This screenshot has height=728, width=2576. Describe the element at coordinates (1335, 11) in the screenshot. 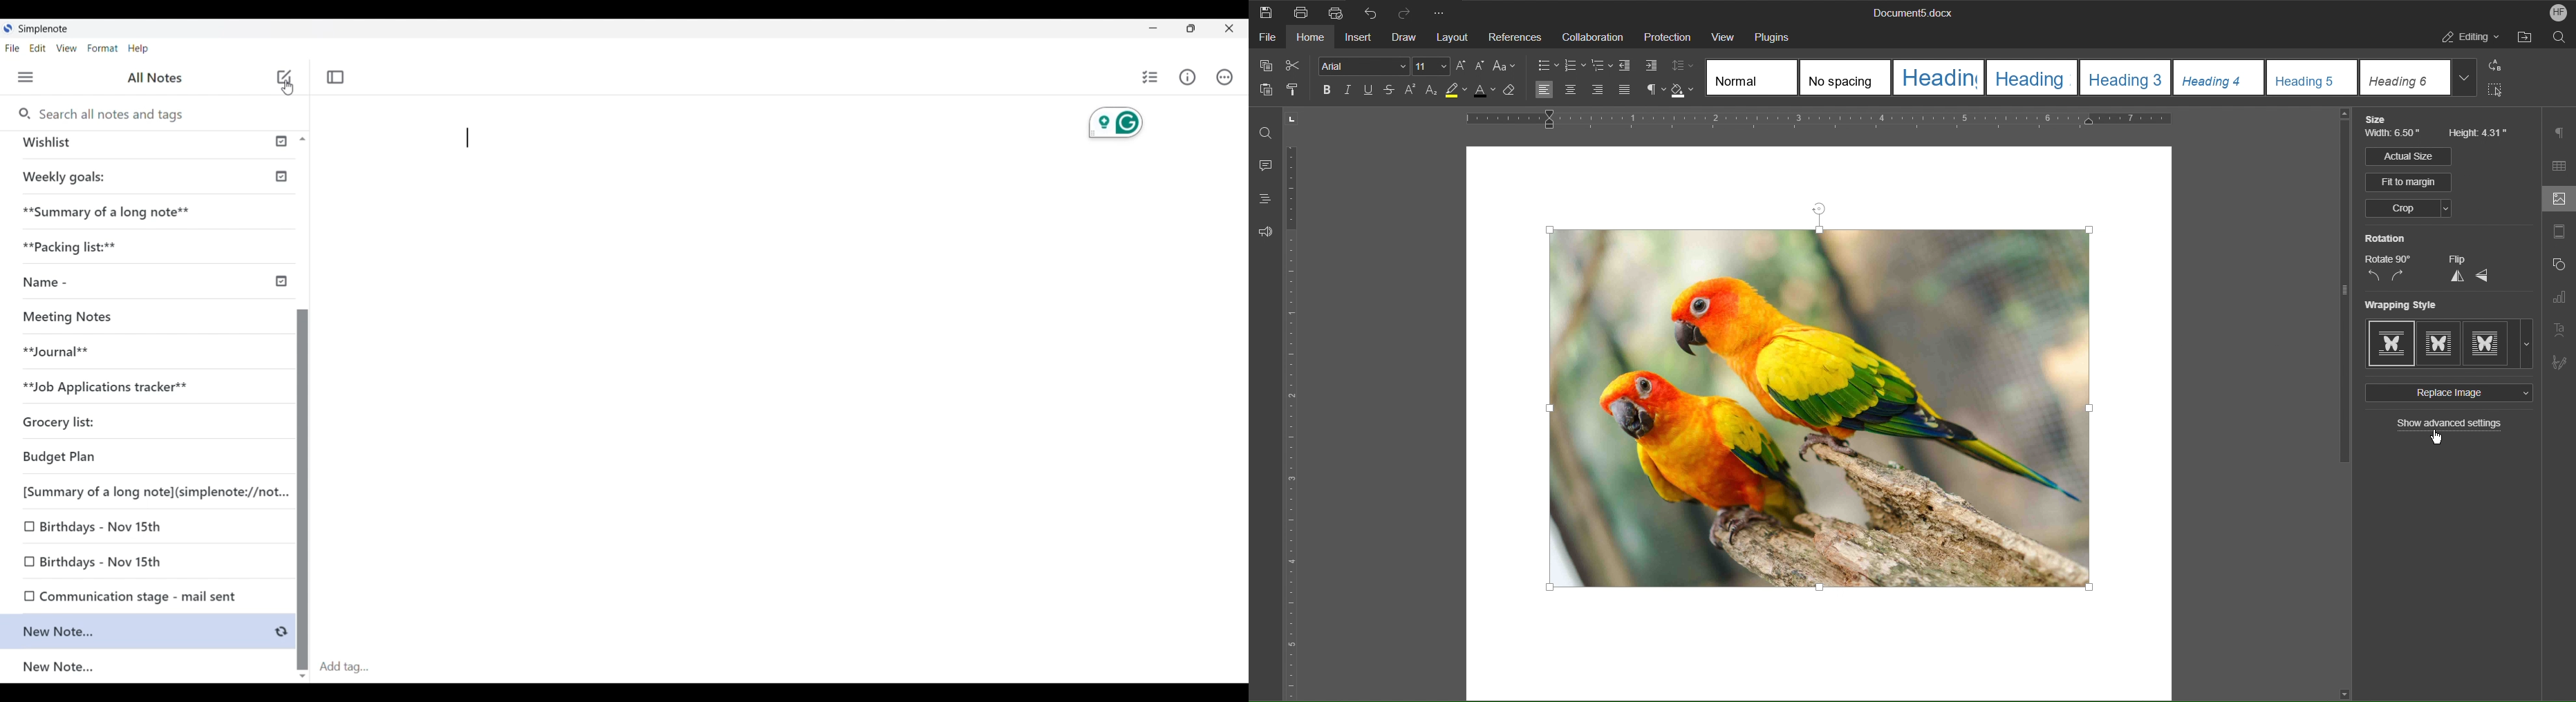

I see `Quick Print` at that location.